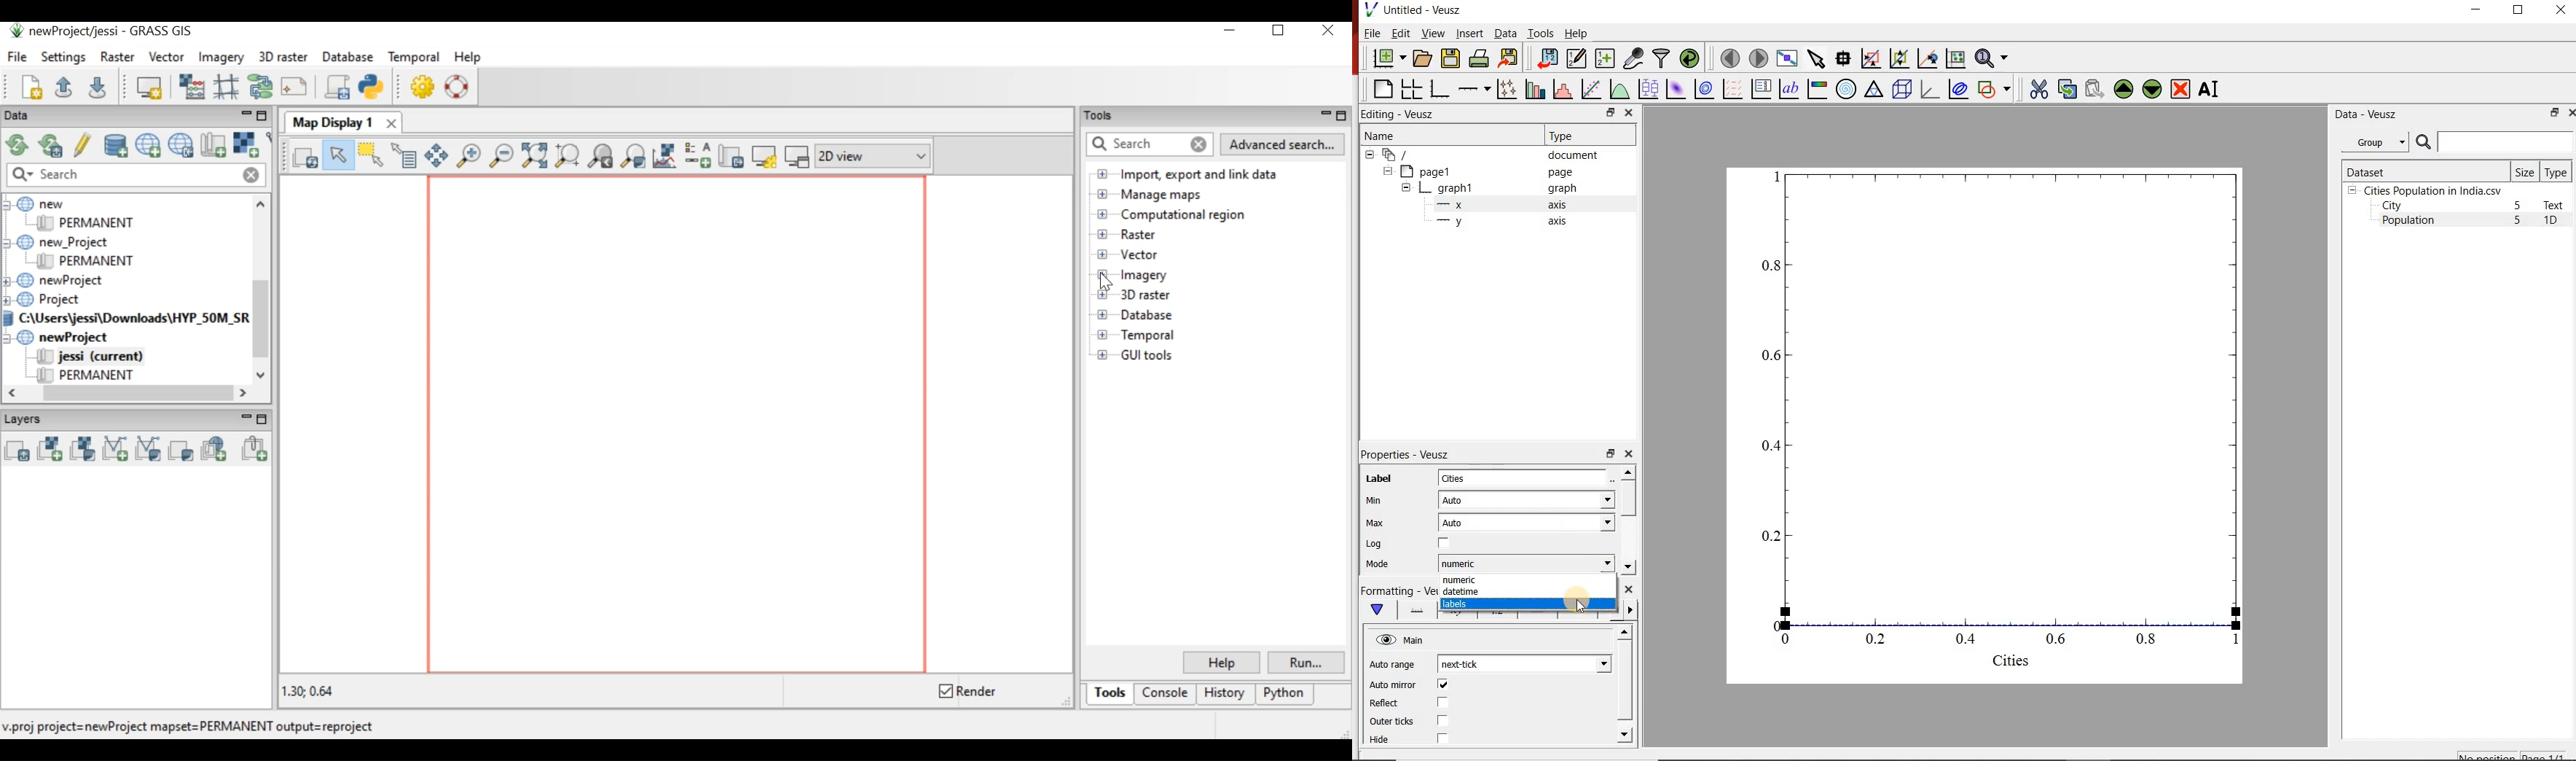 The width and height of the screenshot is (2576, 784). Describe the element at coordinates (1547, 58) in the screenshot. I see `import data into Veusz` at that location.